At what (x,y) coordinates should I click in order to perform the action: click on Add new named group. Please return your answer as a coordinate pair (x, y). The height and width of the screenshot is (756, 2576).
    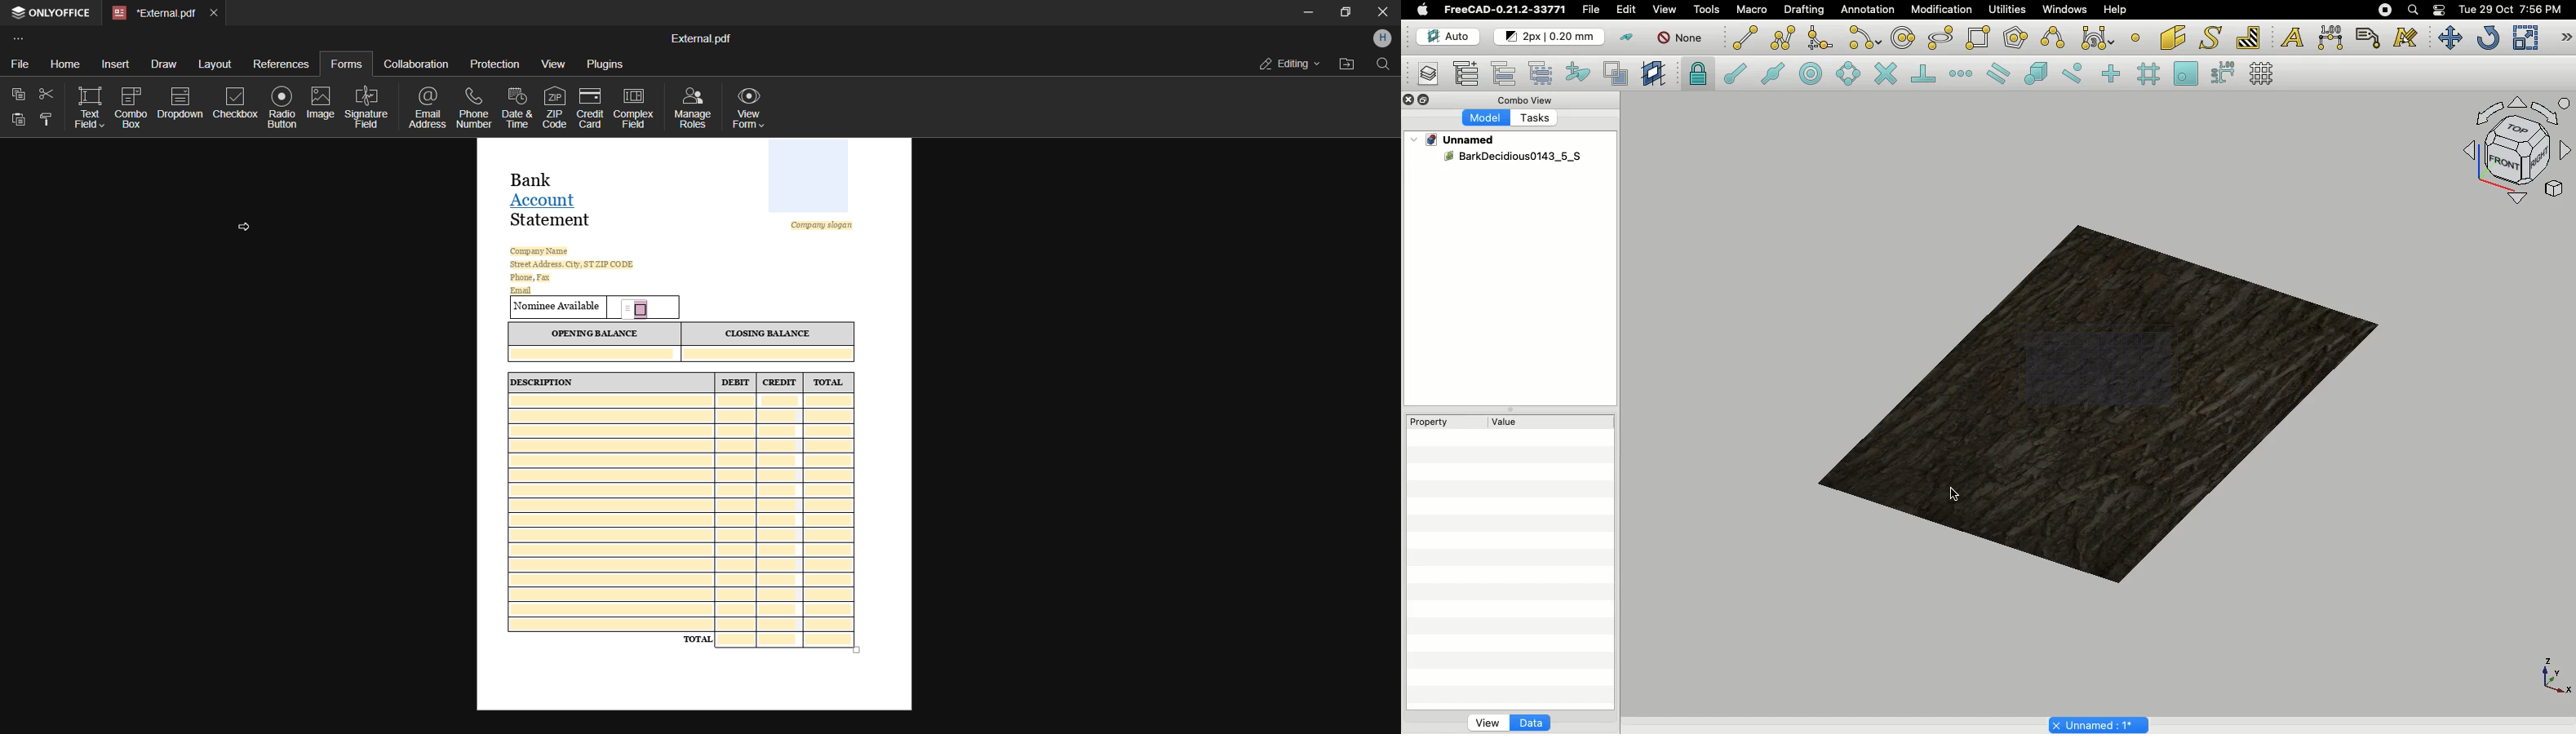
    Looking at the image, I should click on (1470, 75).